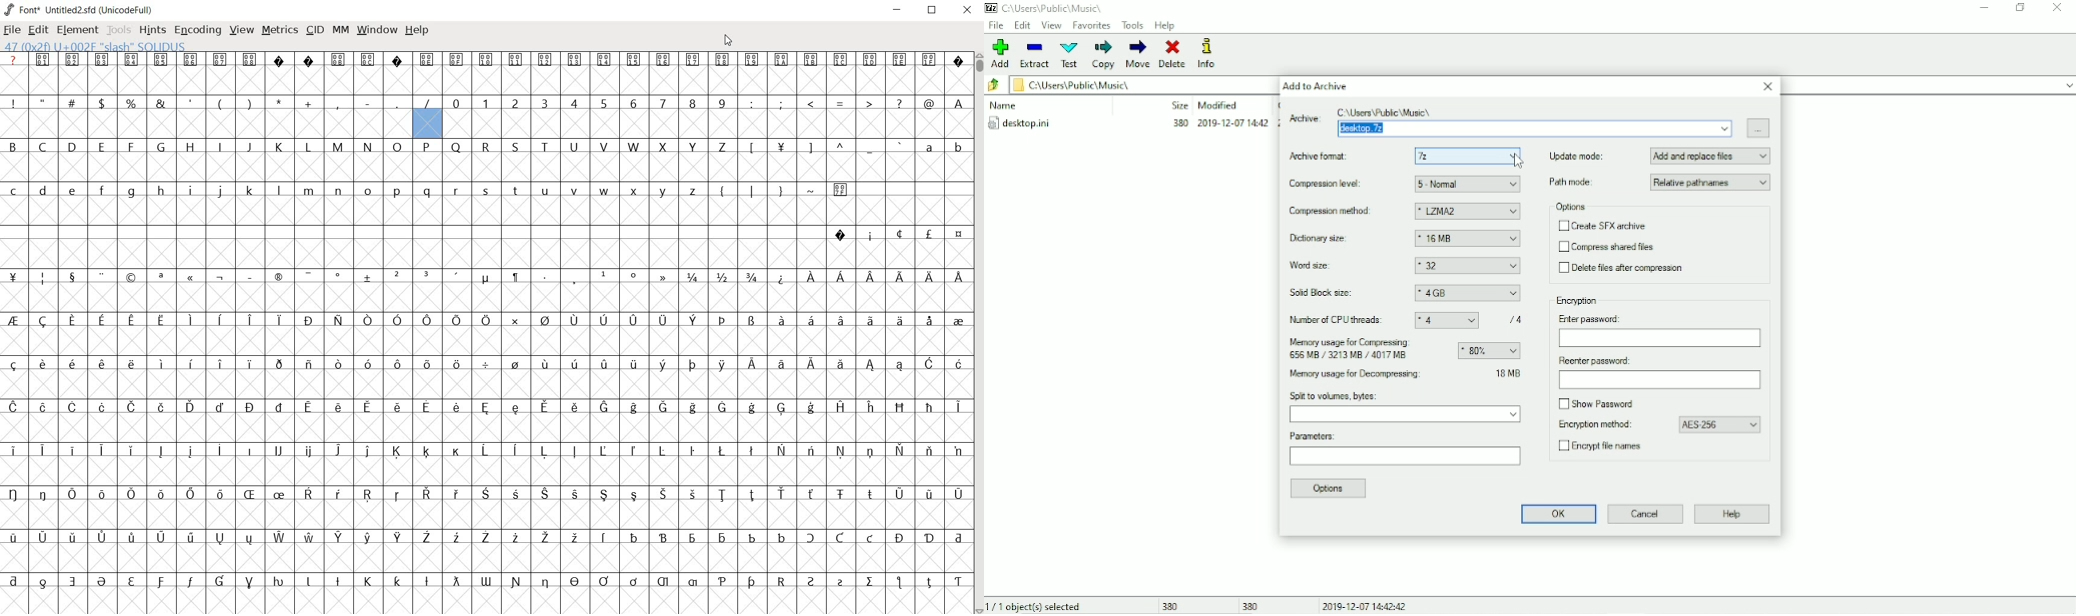 This screenshot has height=616, width=2100. Describe the element at coordinates (1136, 84) in the screenshot. I see `File location` at that location.